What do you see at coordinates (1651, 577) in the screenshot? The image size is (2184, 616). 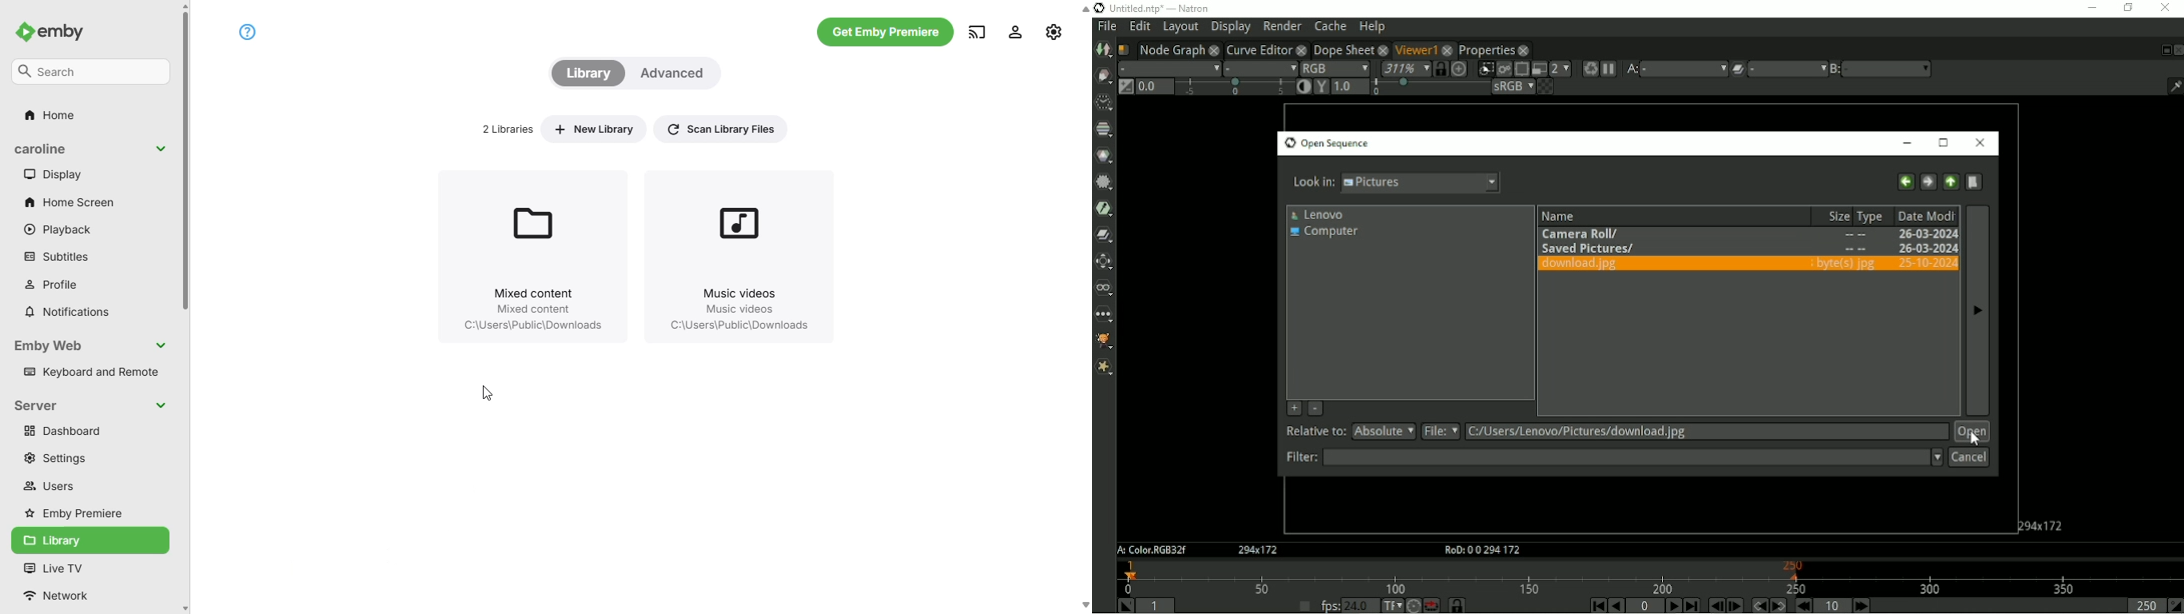 I see `Timeline` at bounding box center [1651, 577].